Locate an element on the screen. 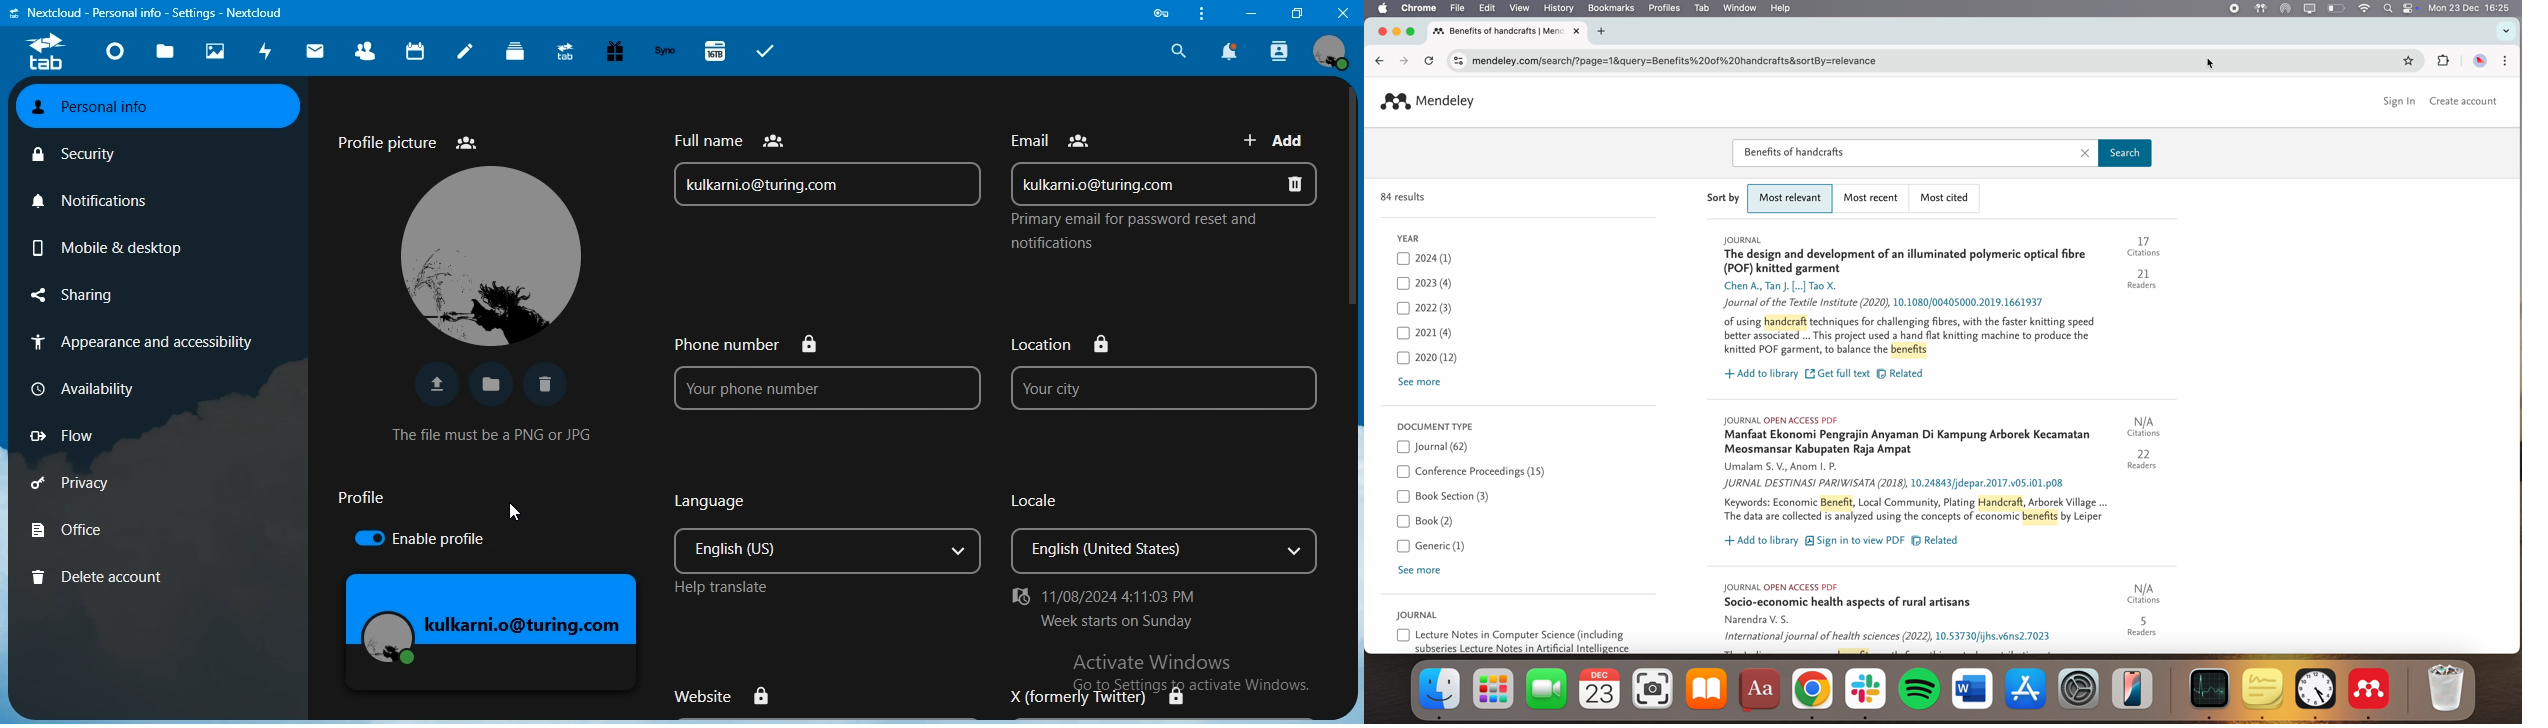 The height and width of the screenshot is (728, 2548). full name is located at coordinates (827, 167).